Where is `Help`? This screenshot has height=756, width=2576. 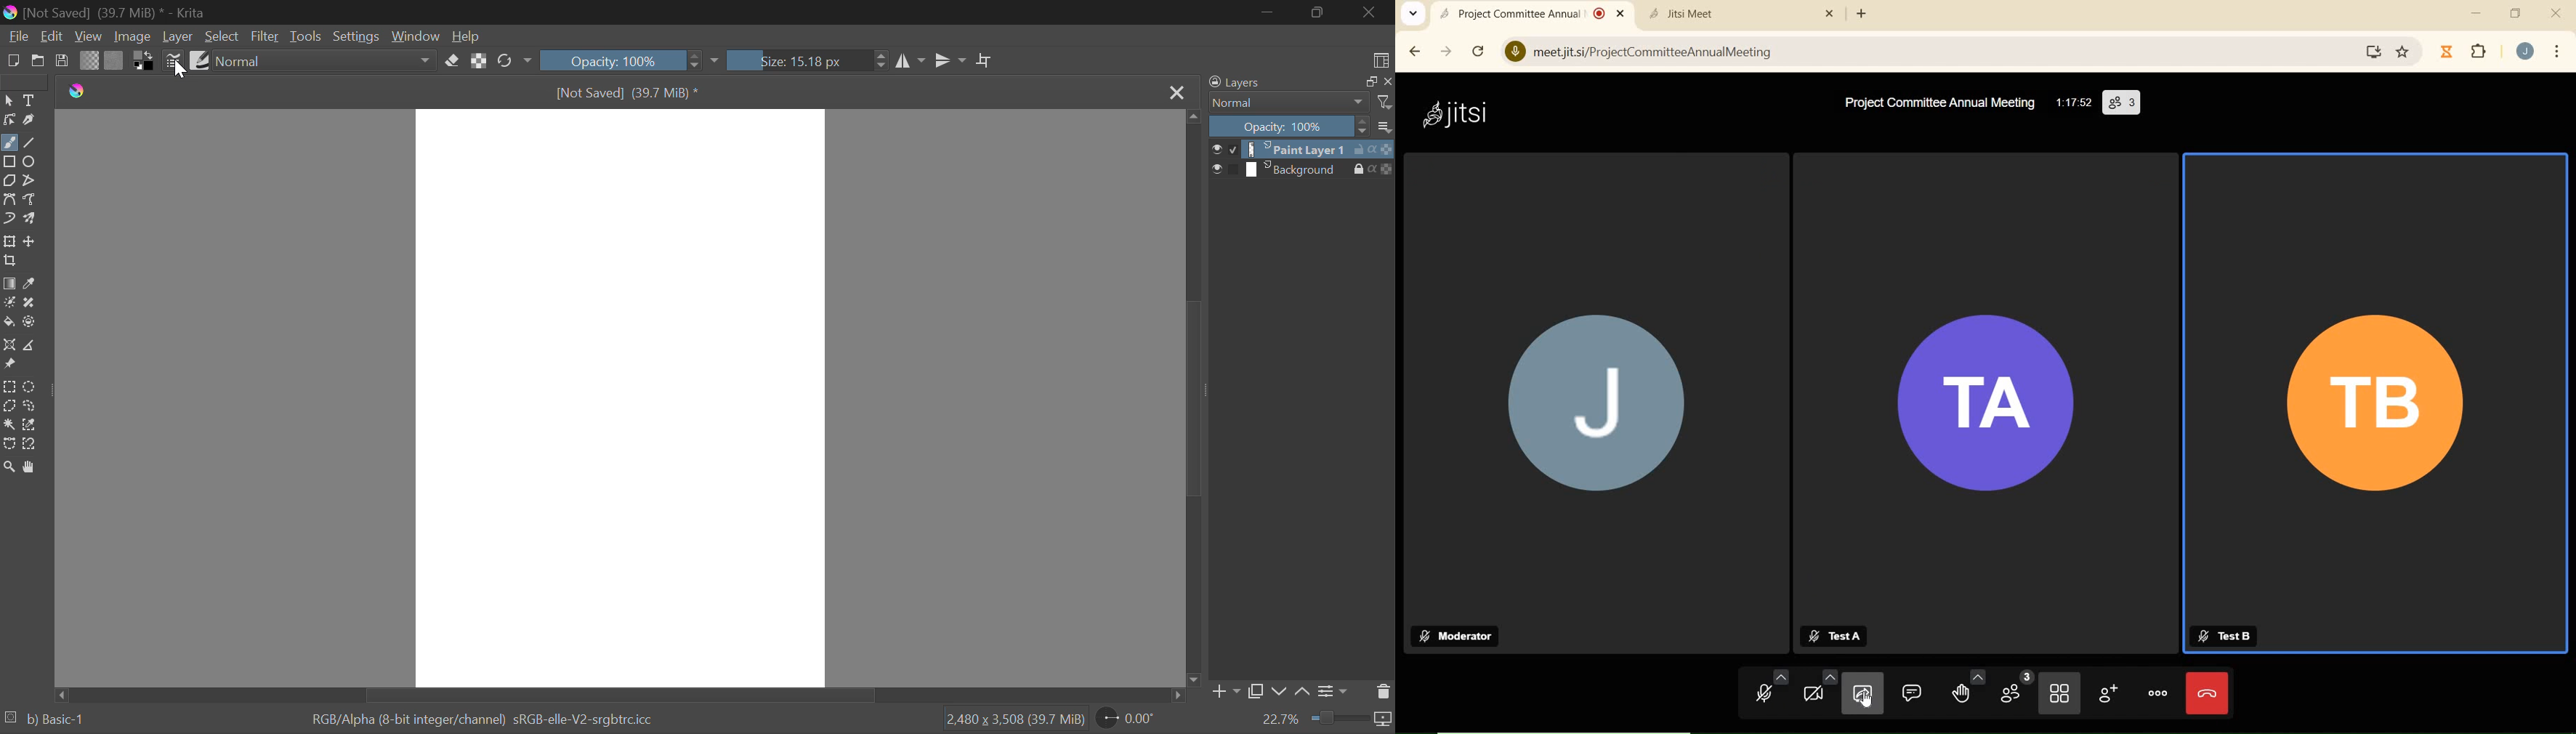 Help is located at coordinates (467, 36).